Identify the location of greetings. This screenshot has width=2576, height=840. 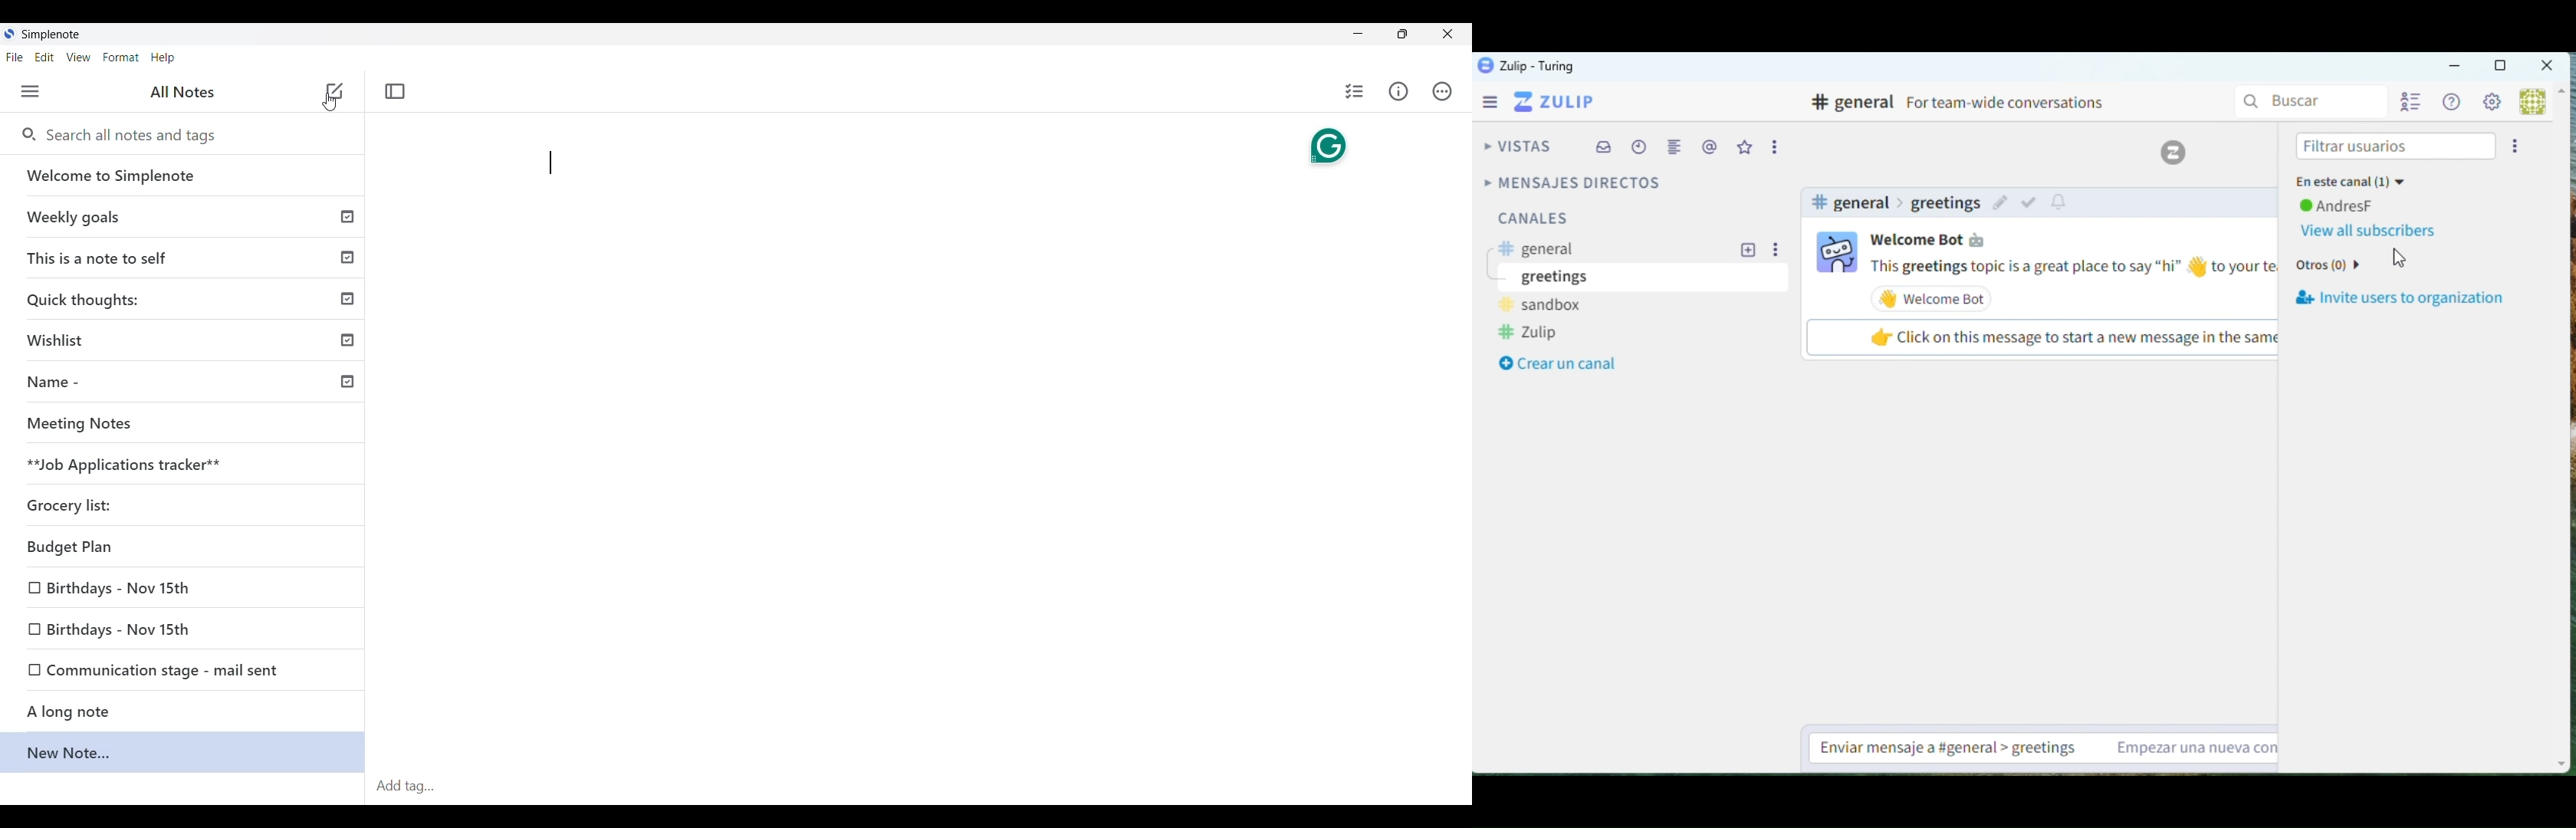
(1559, 278).